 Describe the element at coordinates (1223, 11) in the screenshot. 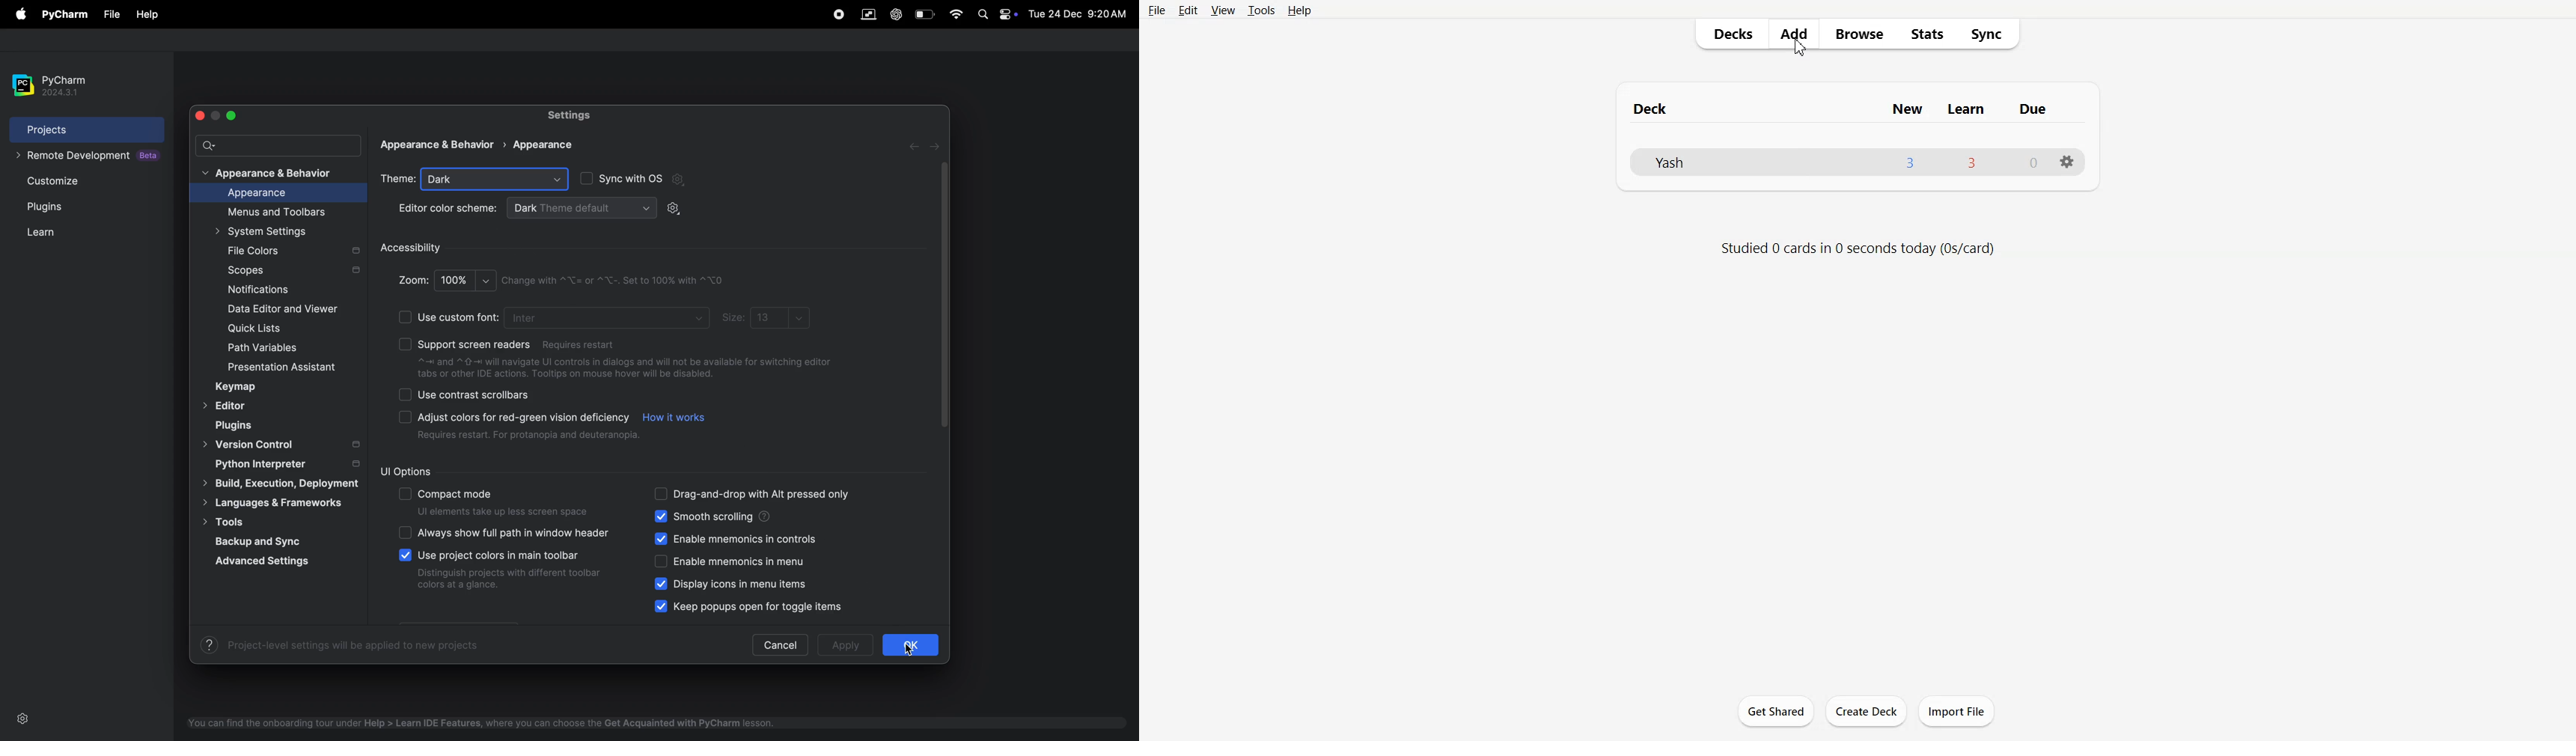

I see `View` at that location.